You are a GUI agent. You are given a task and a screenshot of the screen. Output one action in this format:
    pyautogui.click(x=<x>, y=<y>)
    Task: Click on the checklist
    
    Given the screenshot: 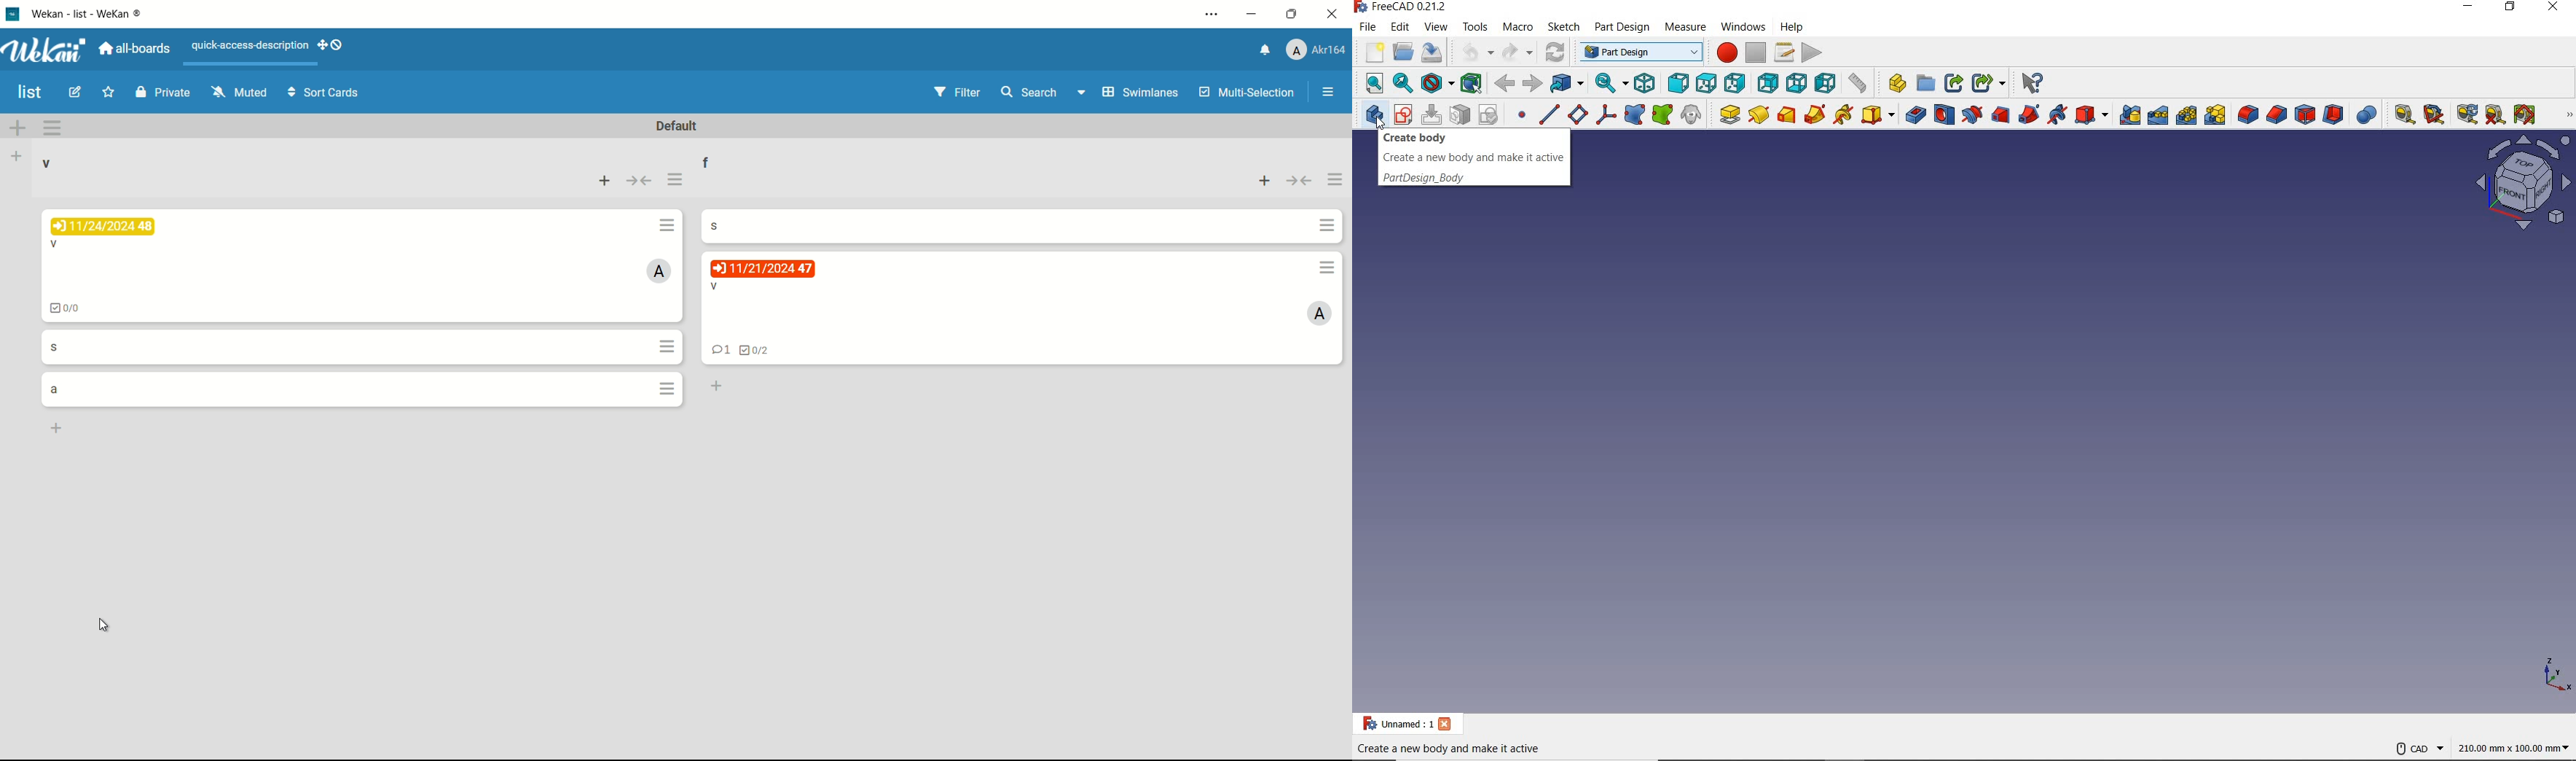 What is the action you would take?
    pyautogui.click(x=755, y=351)
    